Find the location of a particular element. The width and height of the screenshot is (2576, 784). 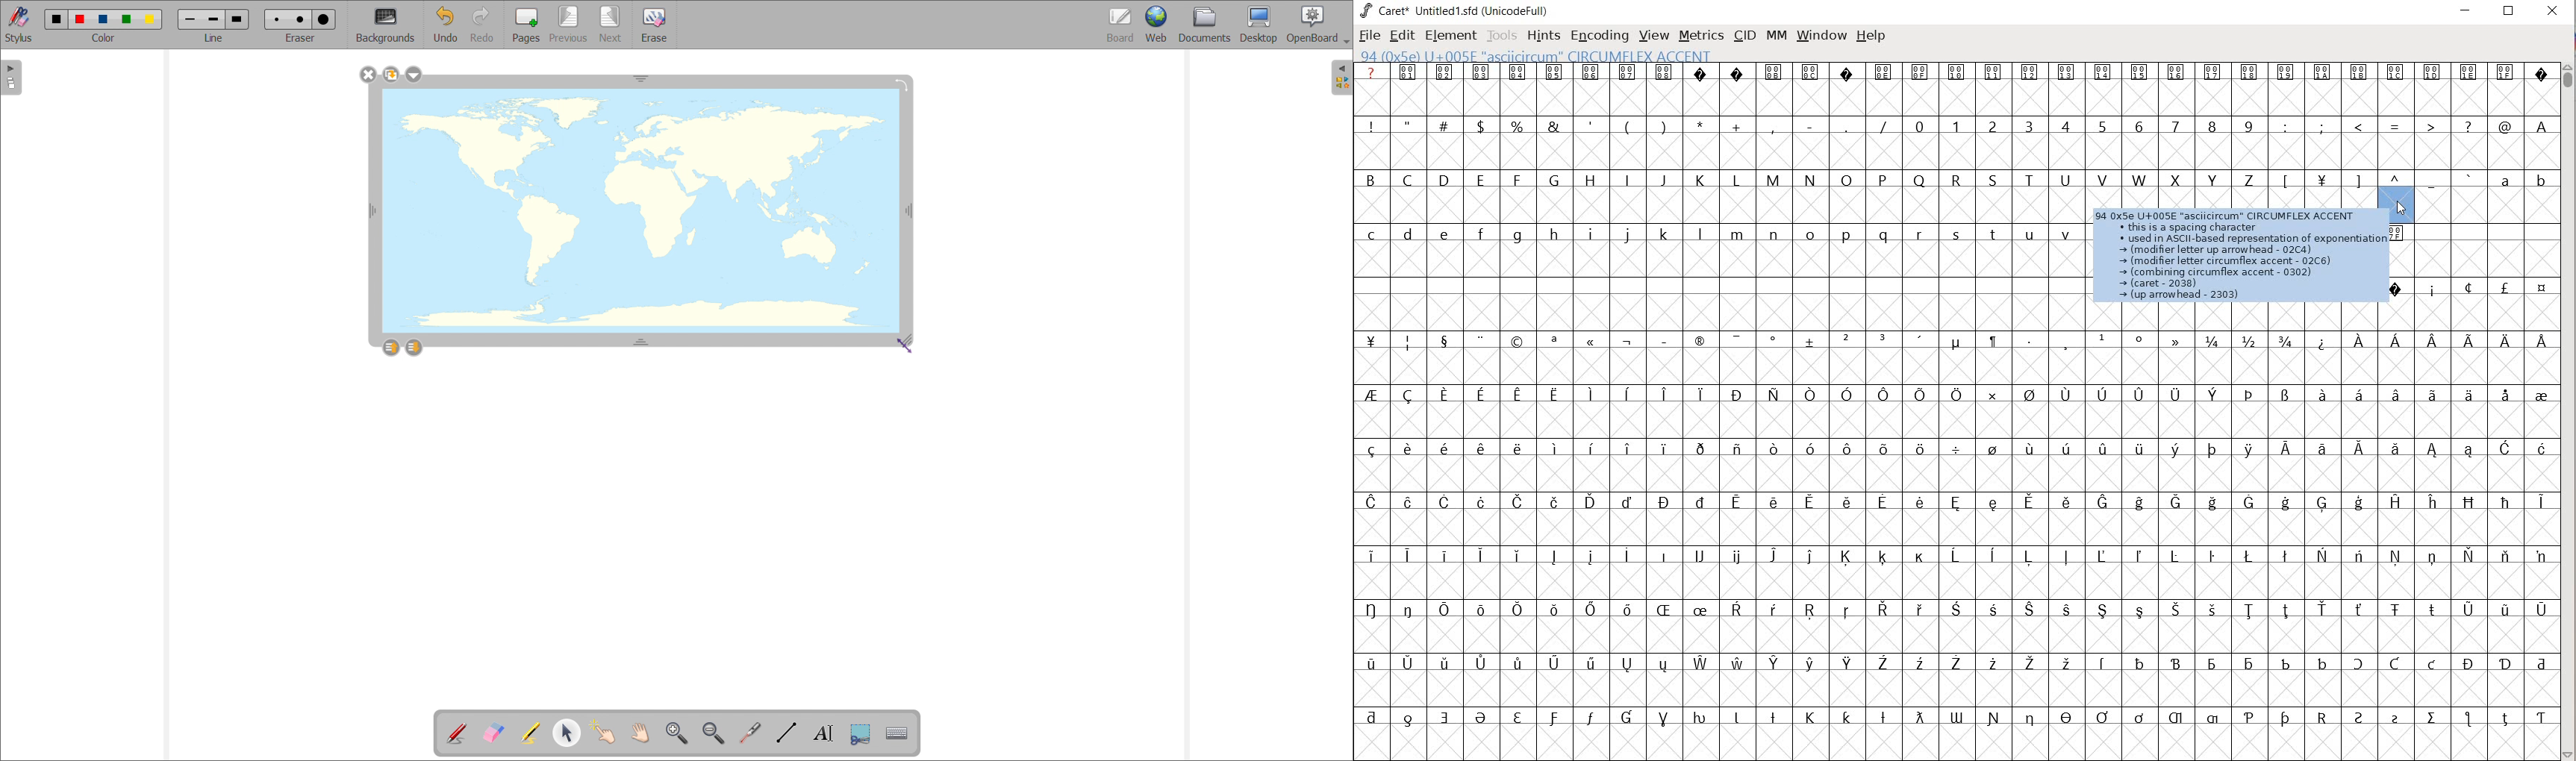

ELEMENT is located at coordinates (1449, 35).